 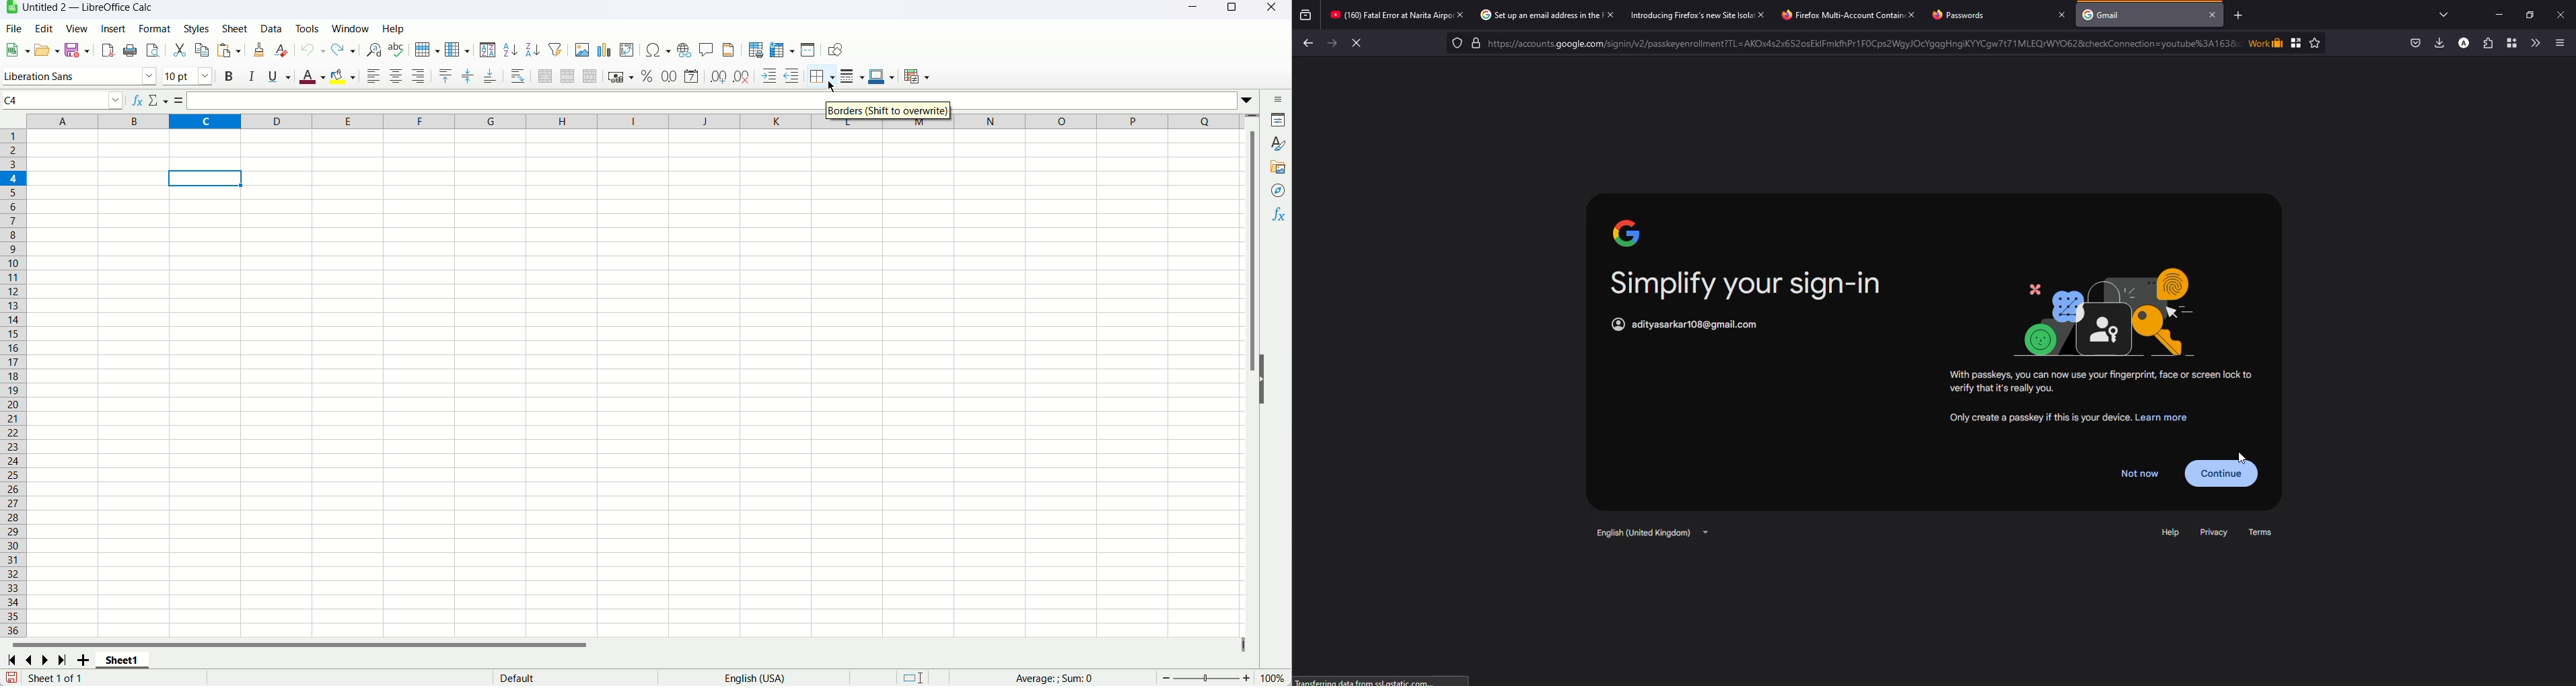 What do you see at coordinates (1750, 283) in the screenshot?
I see `simplify sign-in` at bounding box center [1750, 283].